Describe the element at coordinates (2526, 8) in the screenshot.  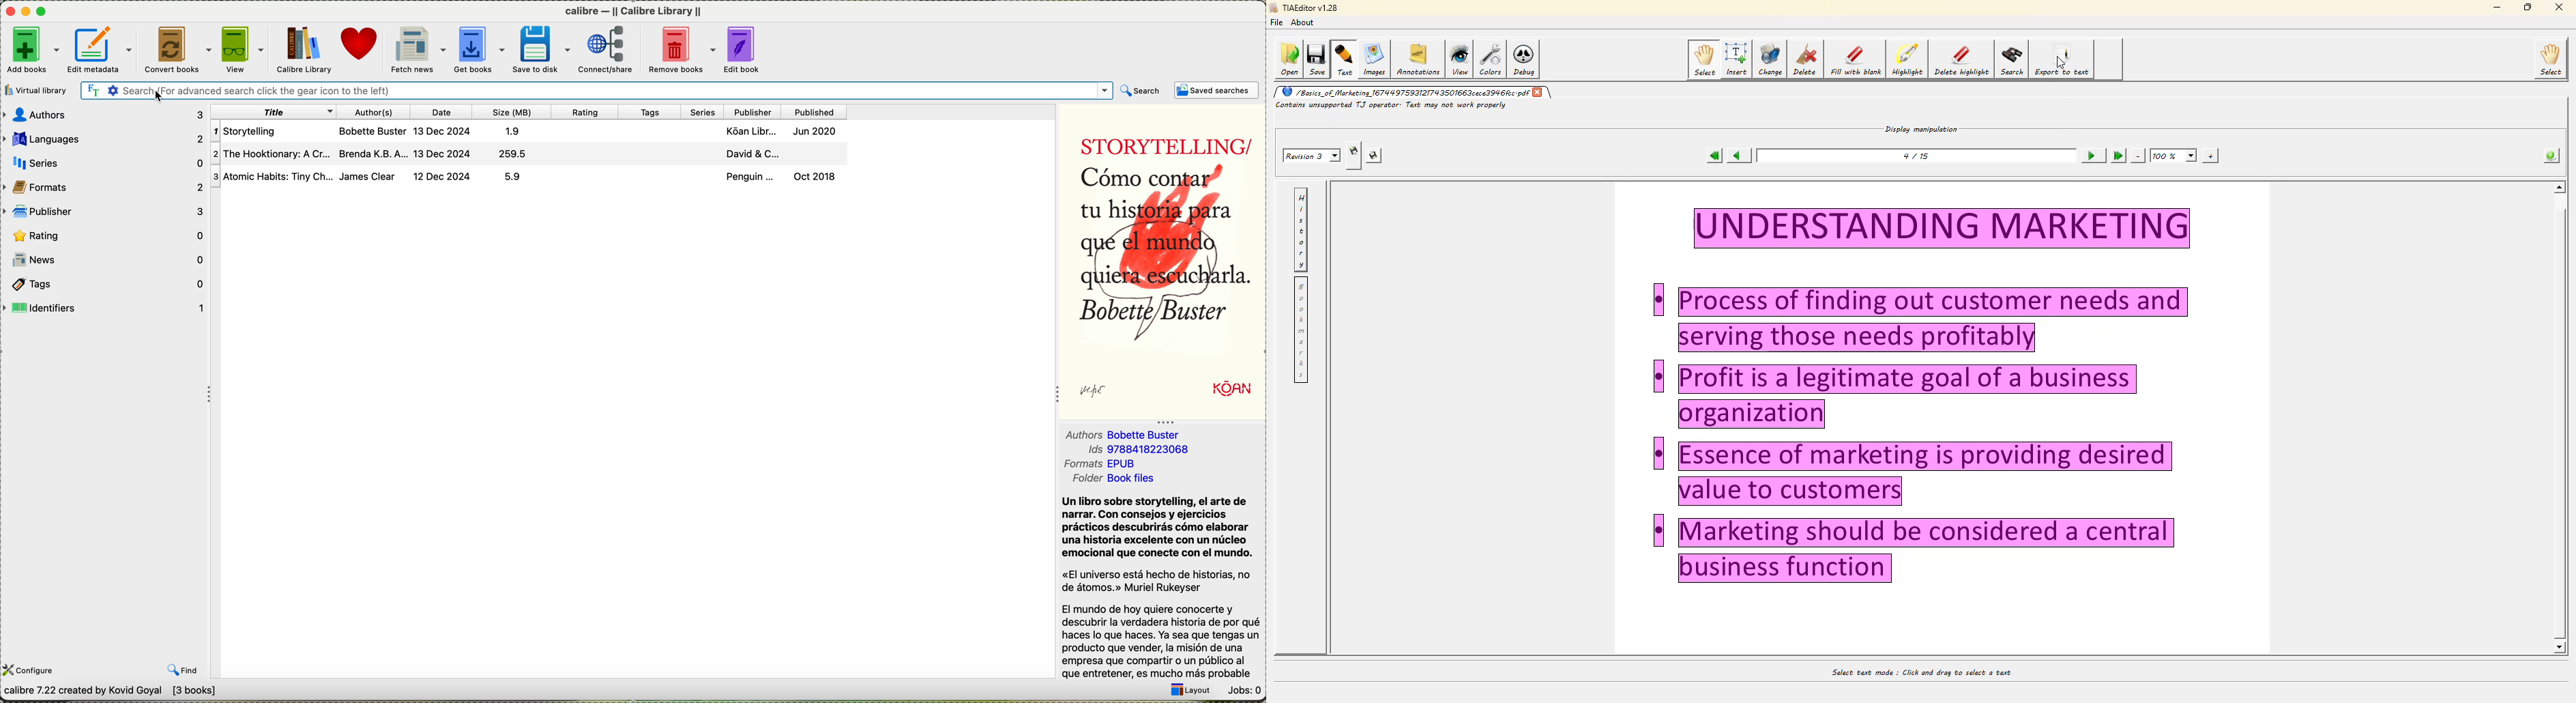
I see `maximize` at that location.